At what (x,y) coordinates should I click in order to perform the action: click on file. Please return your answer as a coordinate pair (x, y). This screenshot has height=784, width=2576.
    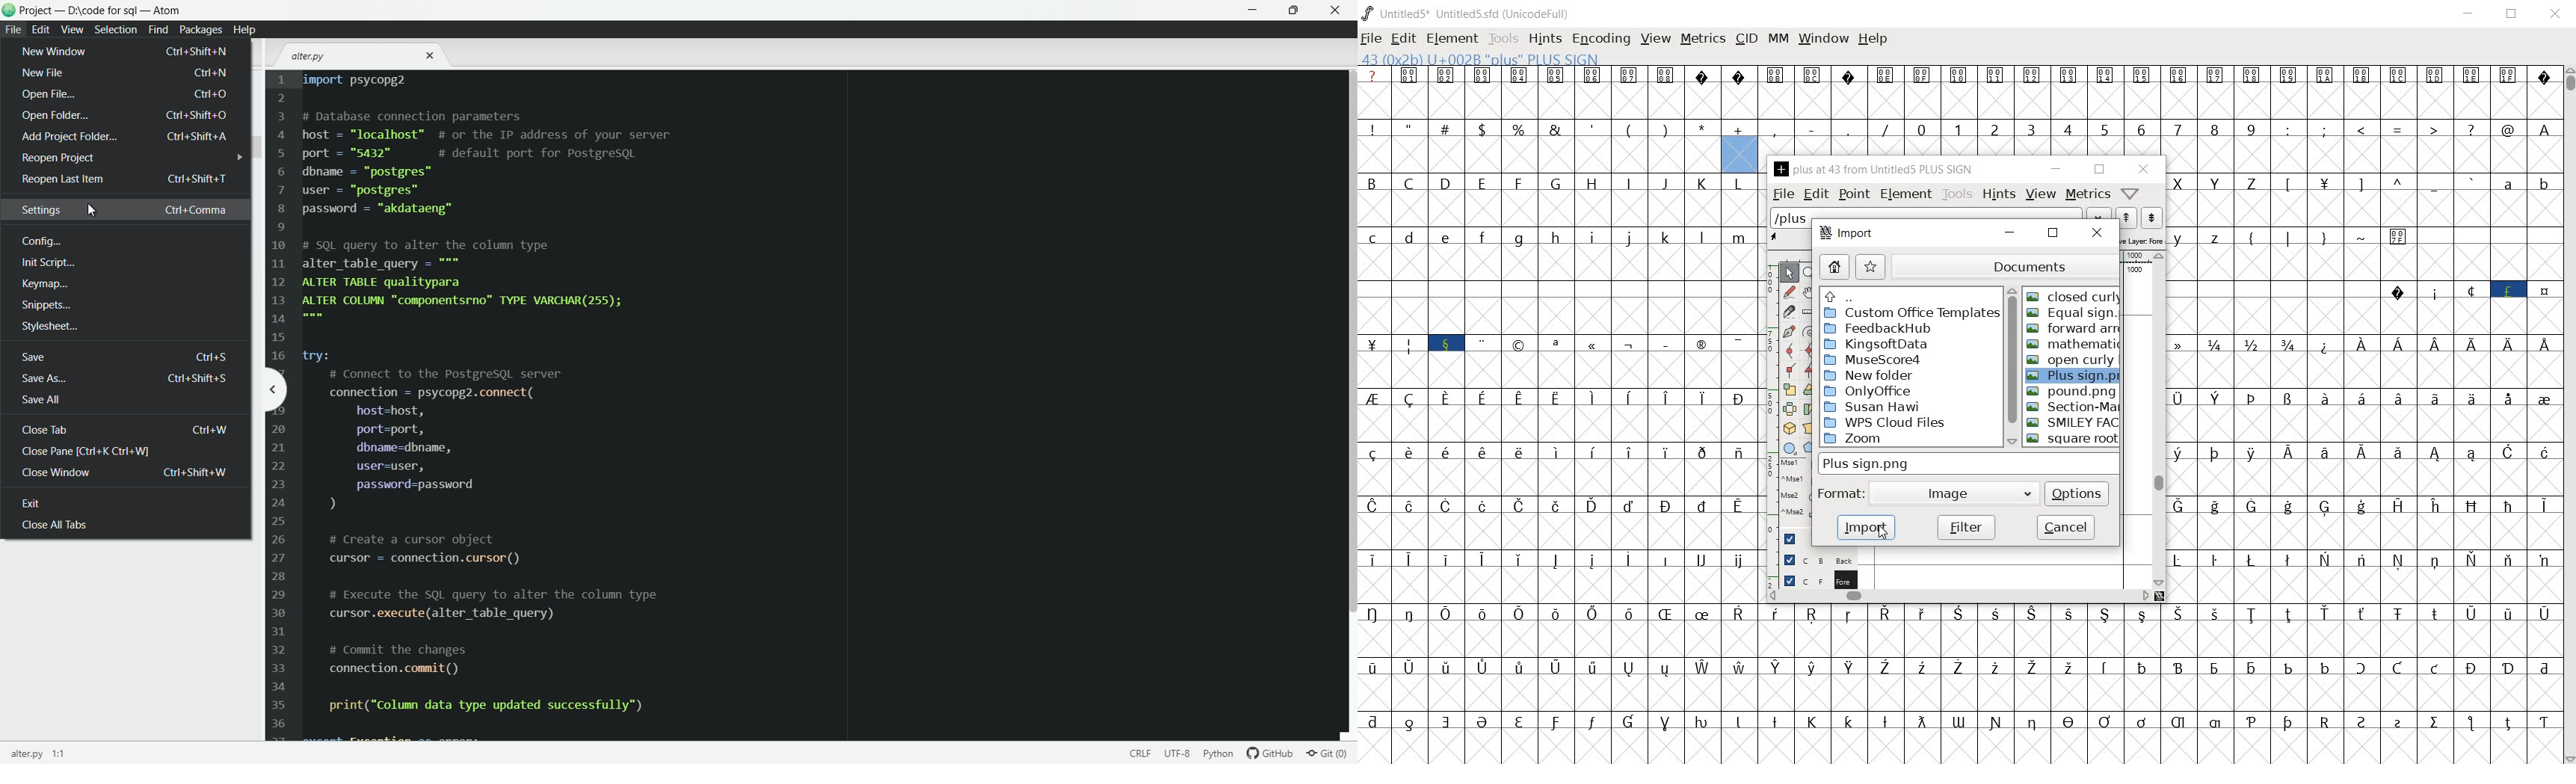
    Looking at the image, I should click on (1782, 194).